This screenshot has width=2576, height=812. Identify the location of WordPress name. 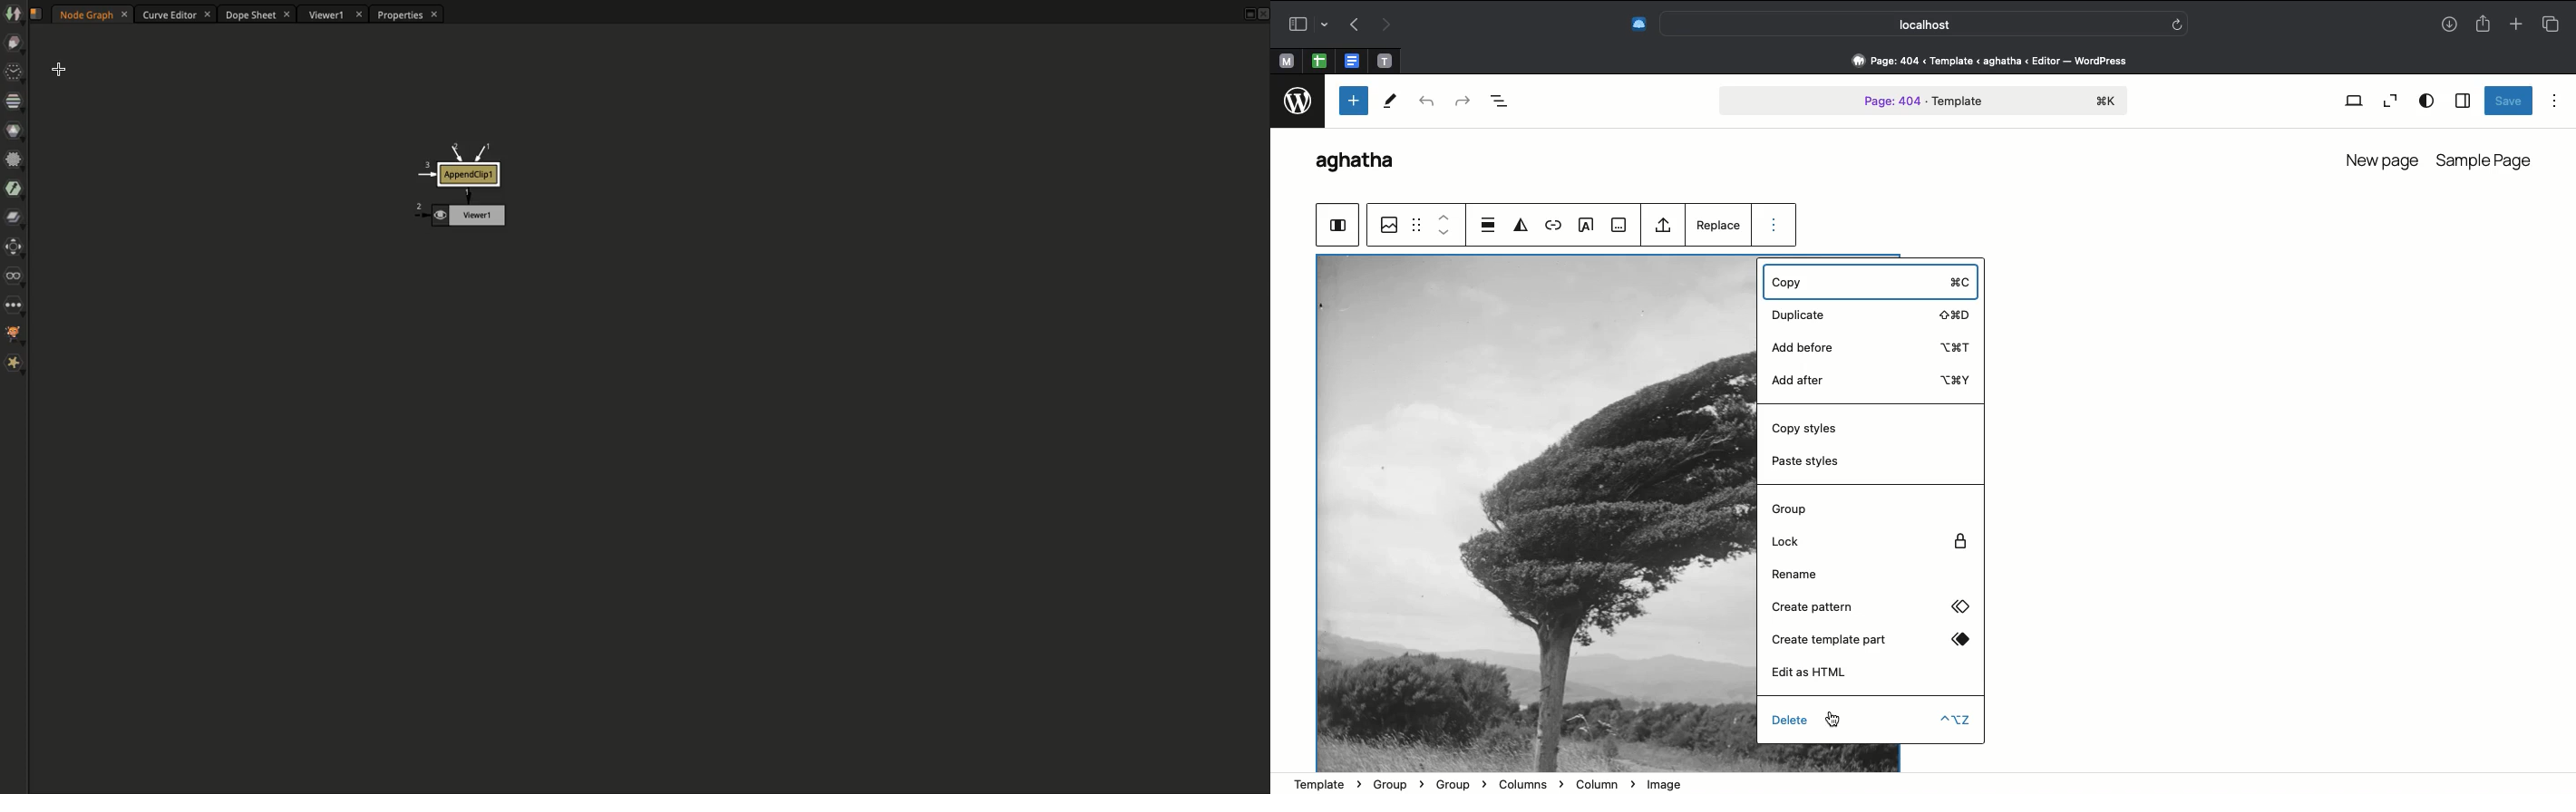
(1364, 163).